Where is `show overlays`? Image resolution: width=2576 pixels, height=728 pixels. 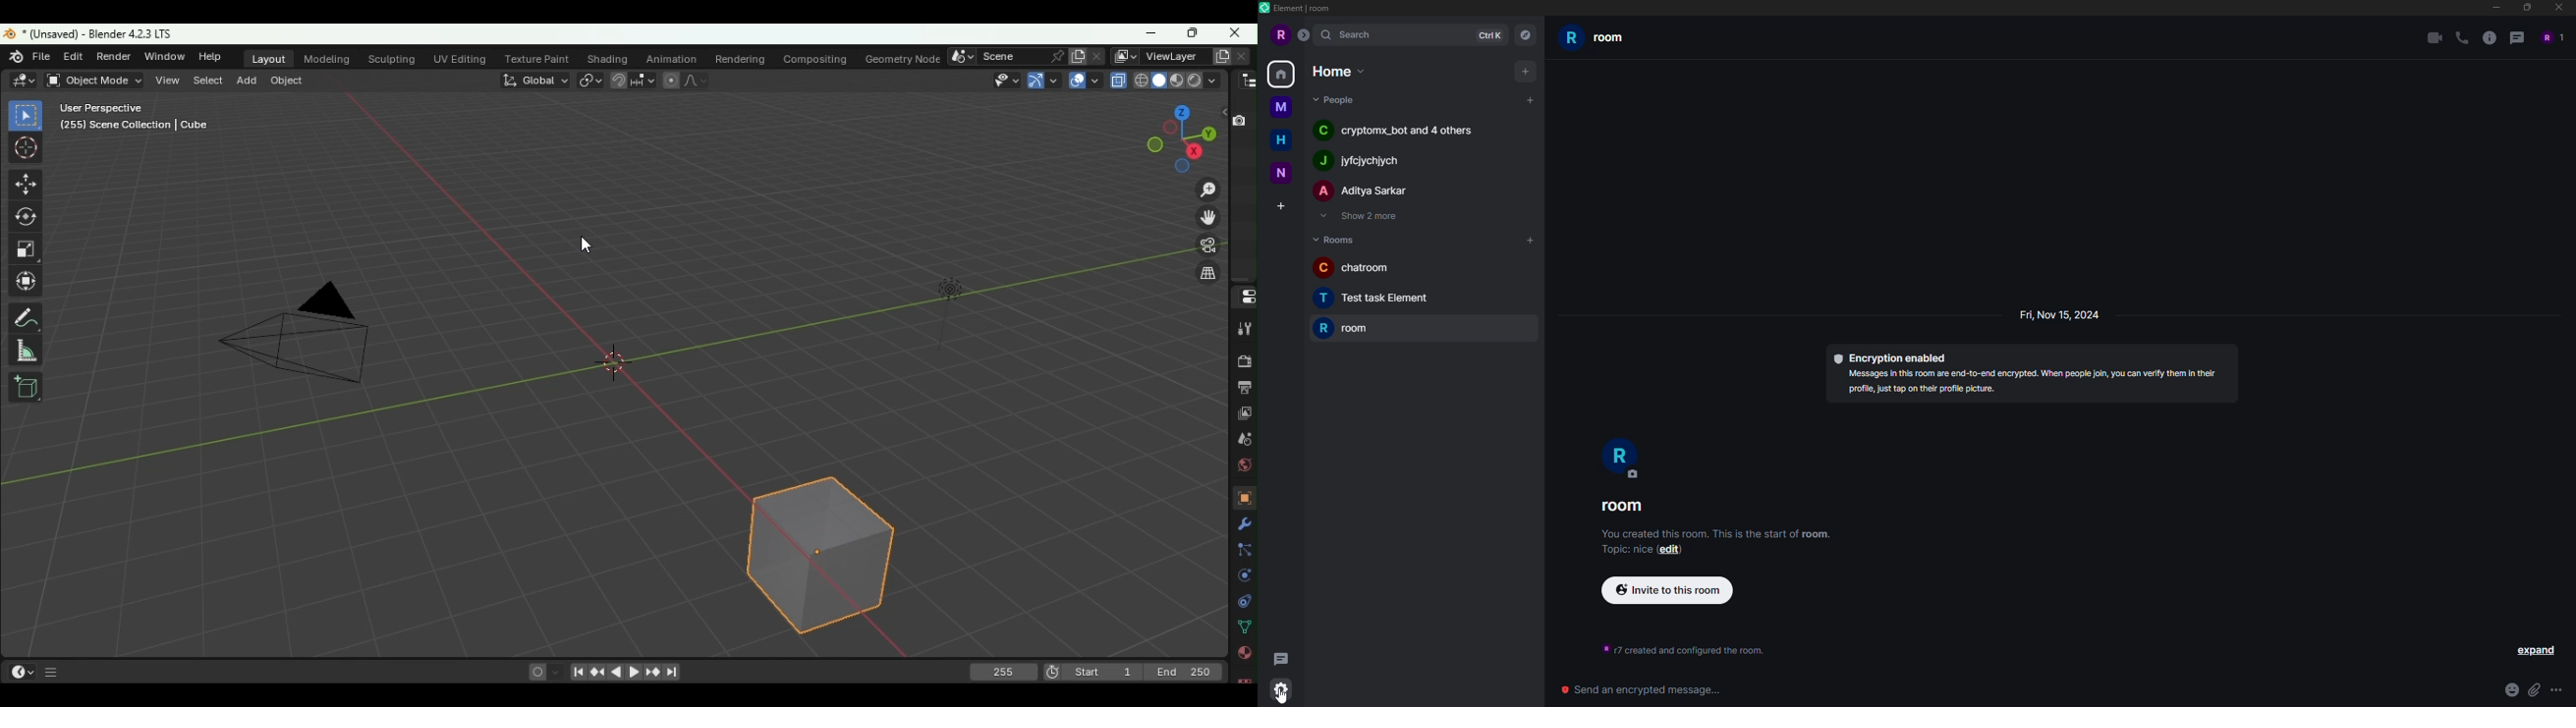
show overlays is located at coordinates (1085, 81).